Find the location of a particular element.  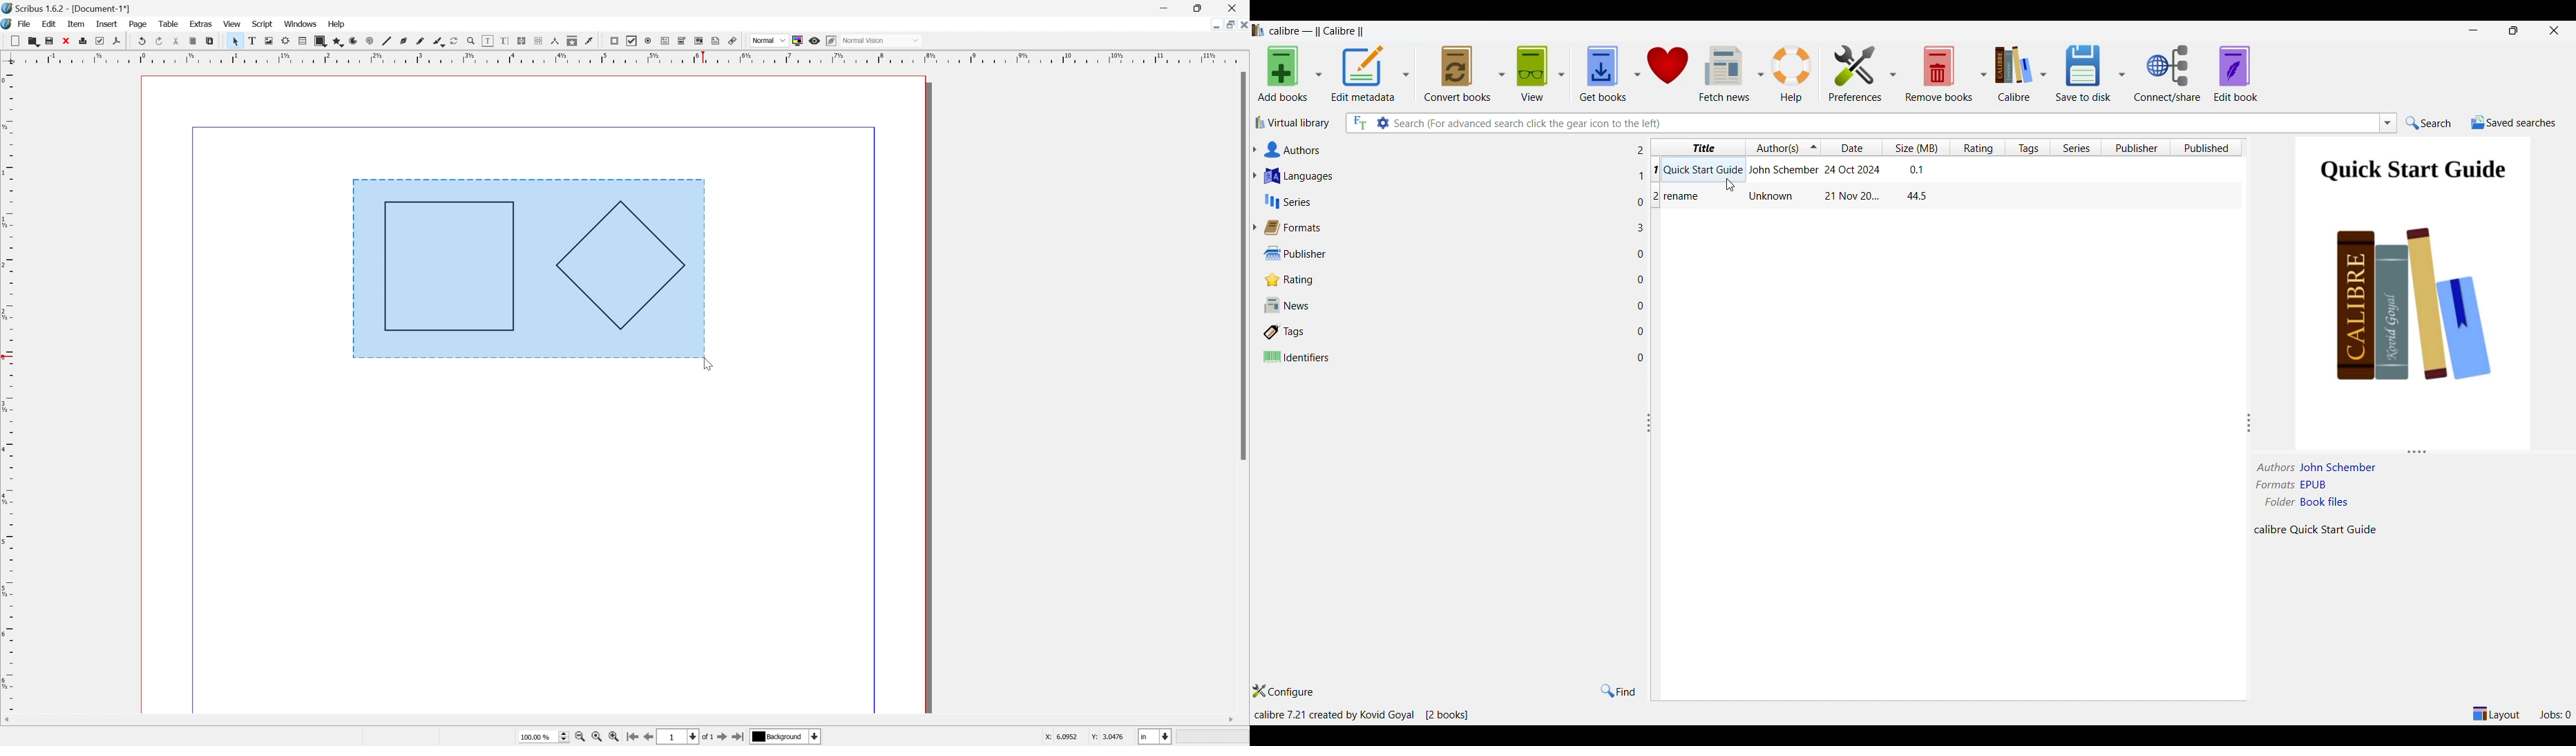

PDF list box is located at coordinates (697, 41).